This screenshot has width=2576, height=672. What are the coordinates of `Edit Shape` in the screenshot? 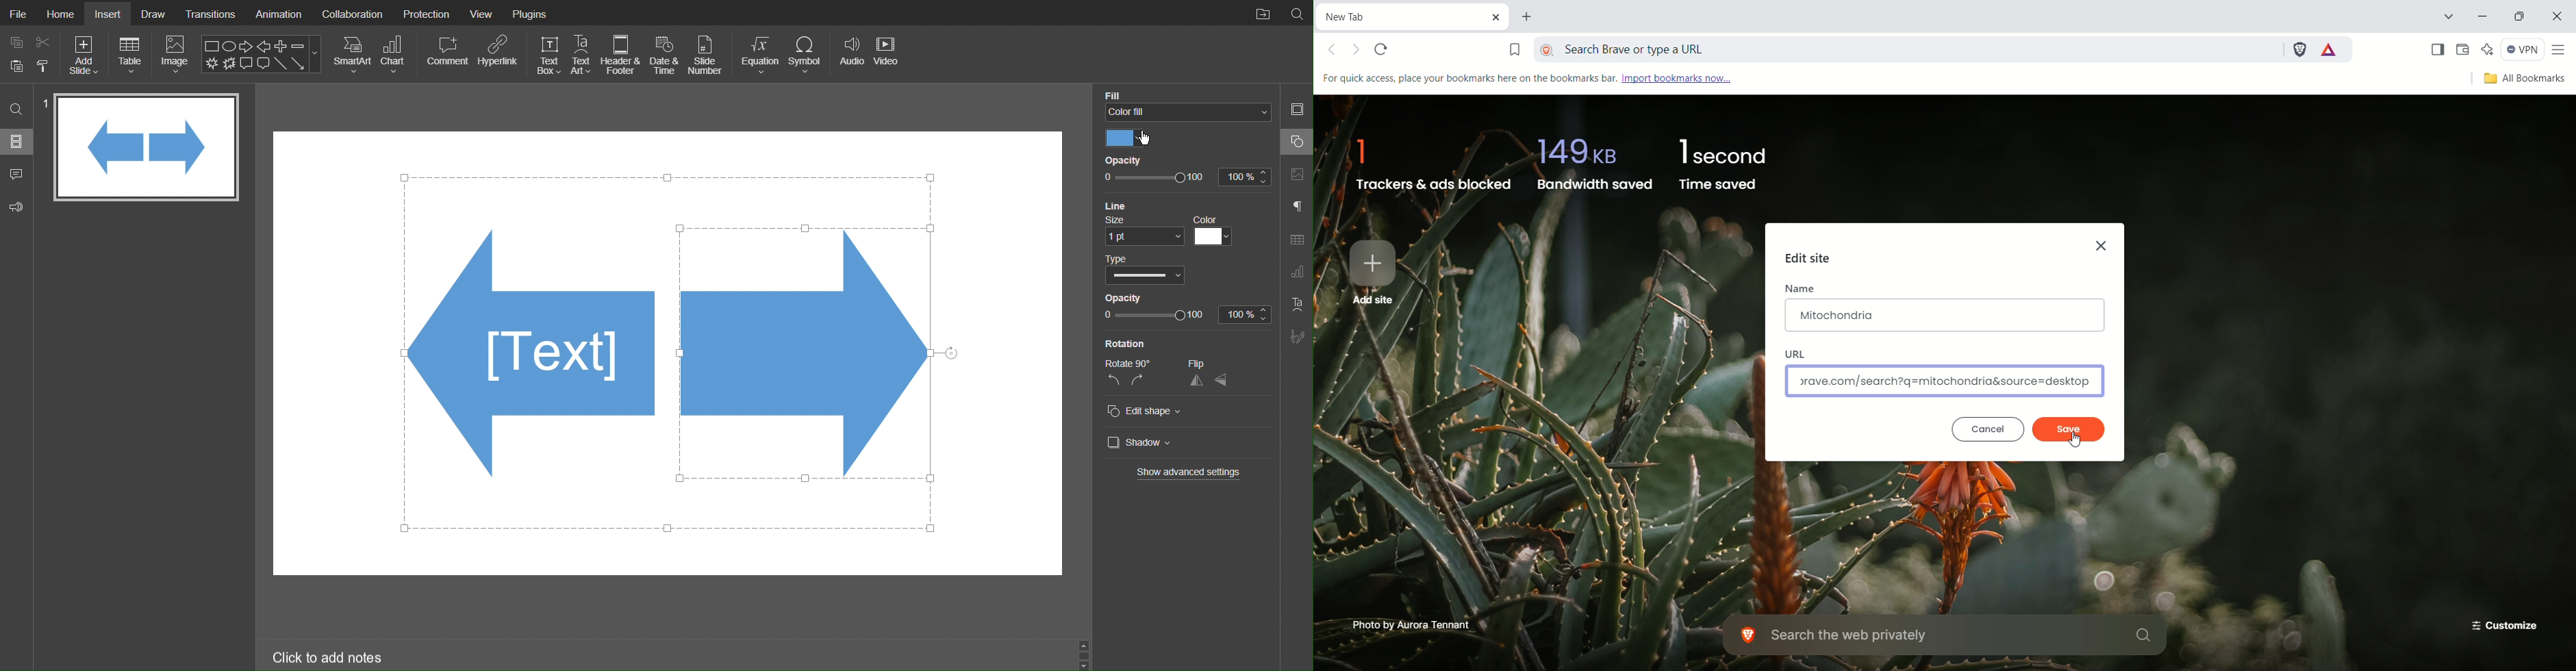 It's located at (1152, 412).